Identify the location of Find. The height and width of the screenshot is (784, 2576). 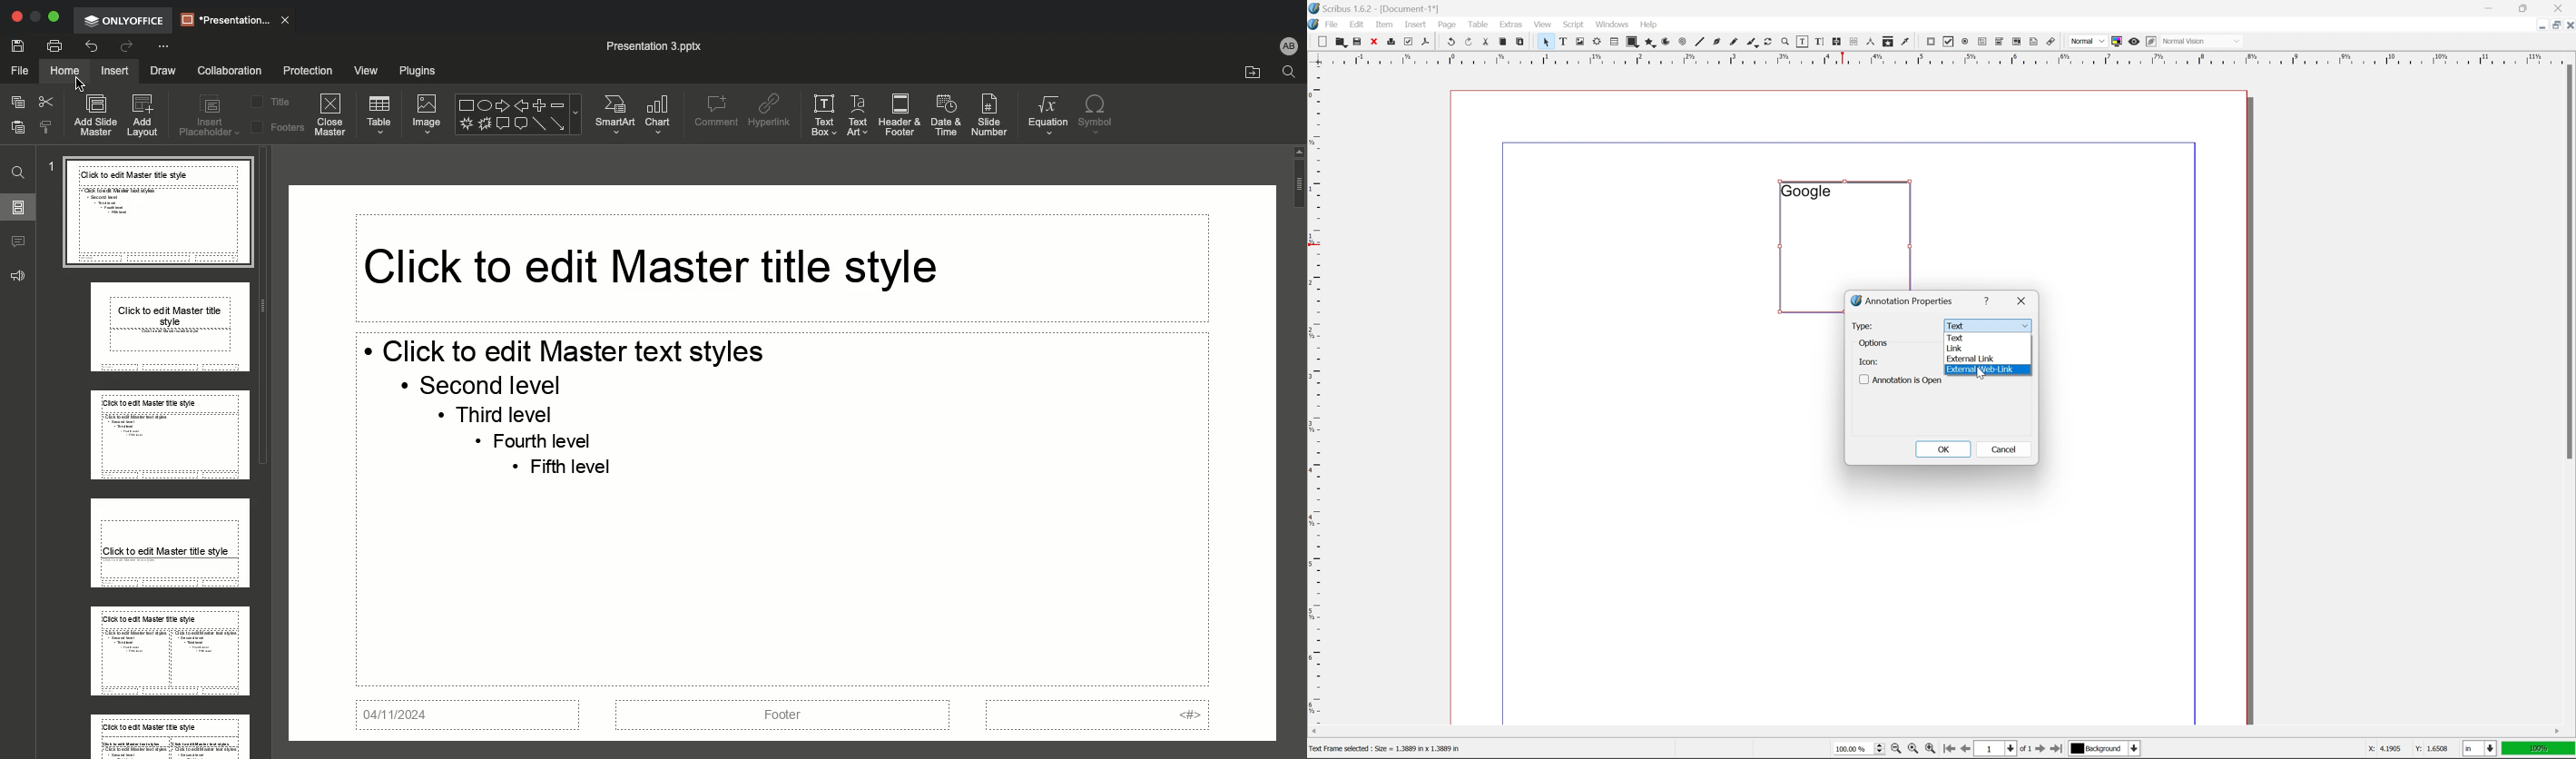
(1289, 72).